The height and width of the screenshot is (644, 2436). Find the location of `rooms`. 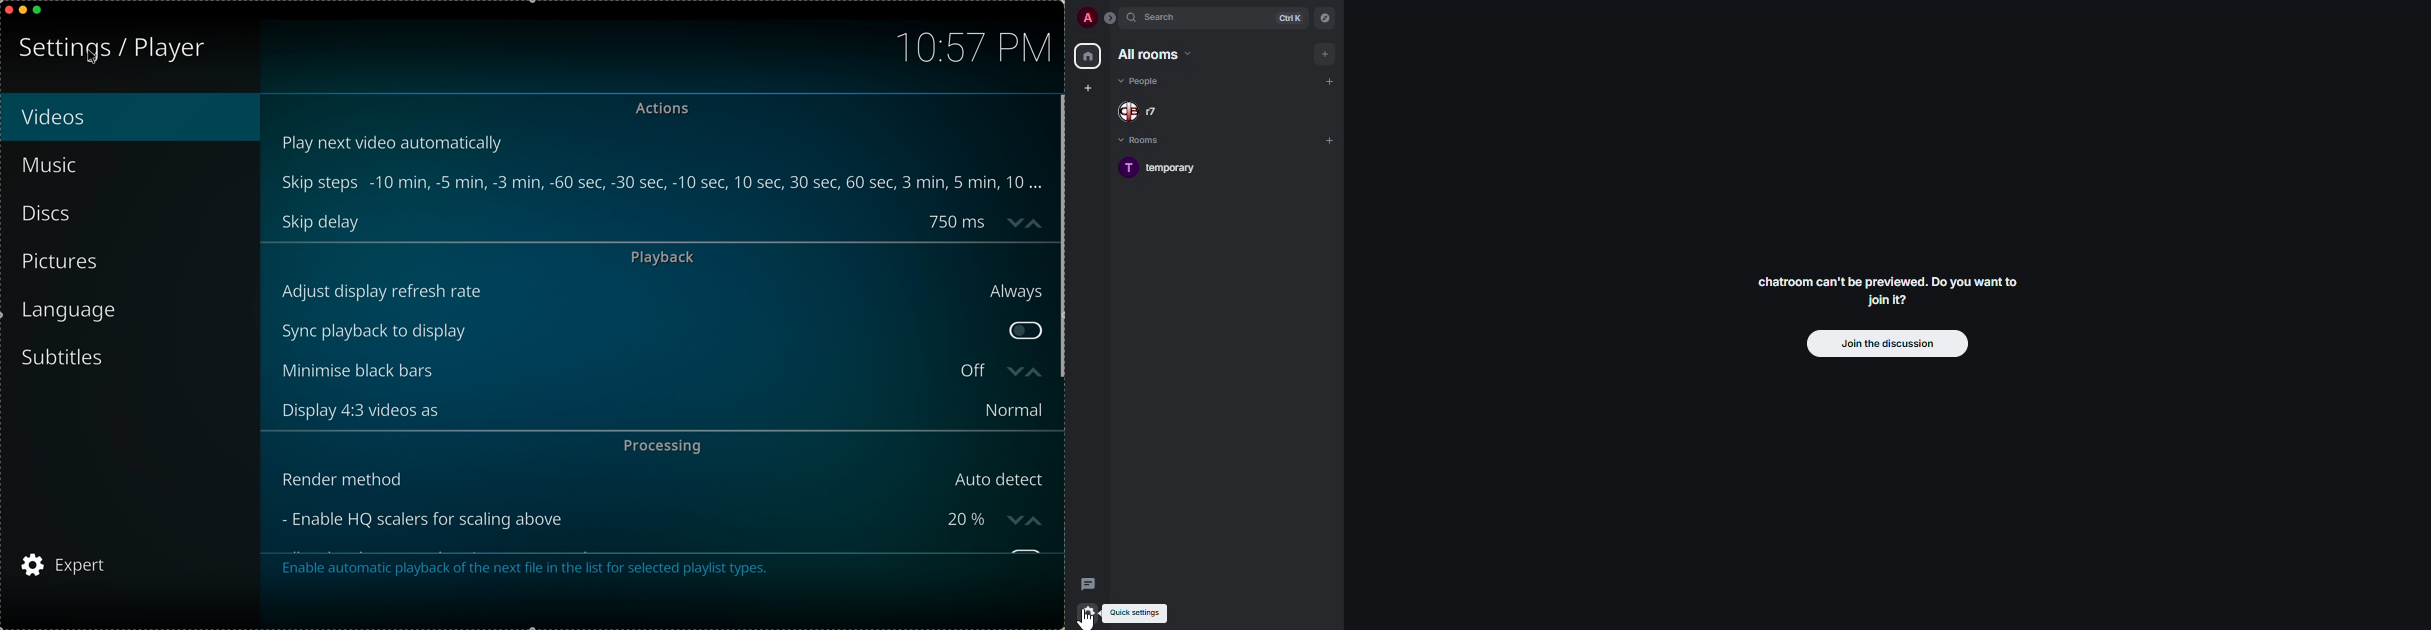

rooms is located at coordinates (1138, 141).